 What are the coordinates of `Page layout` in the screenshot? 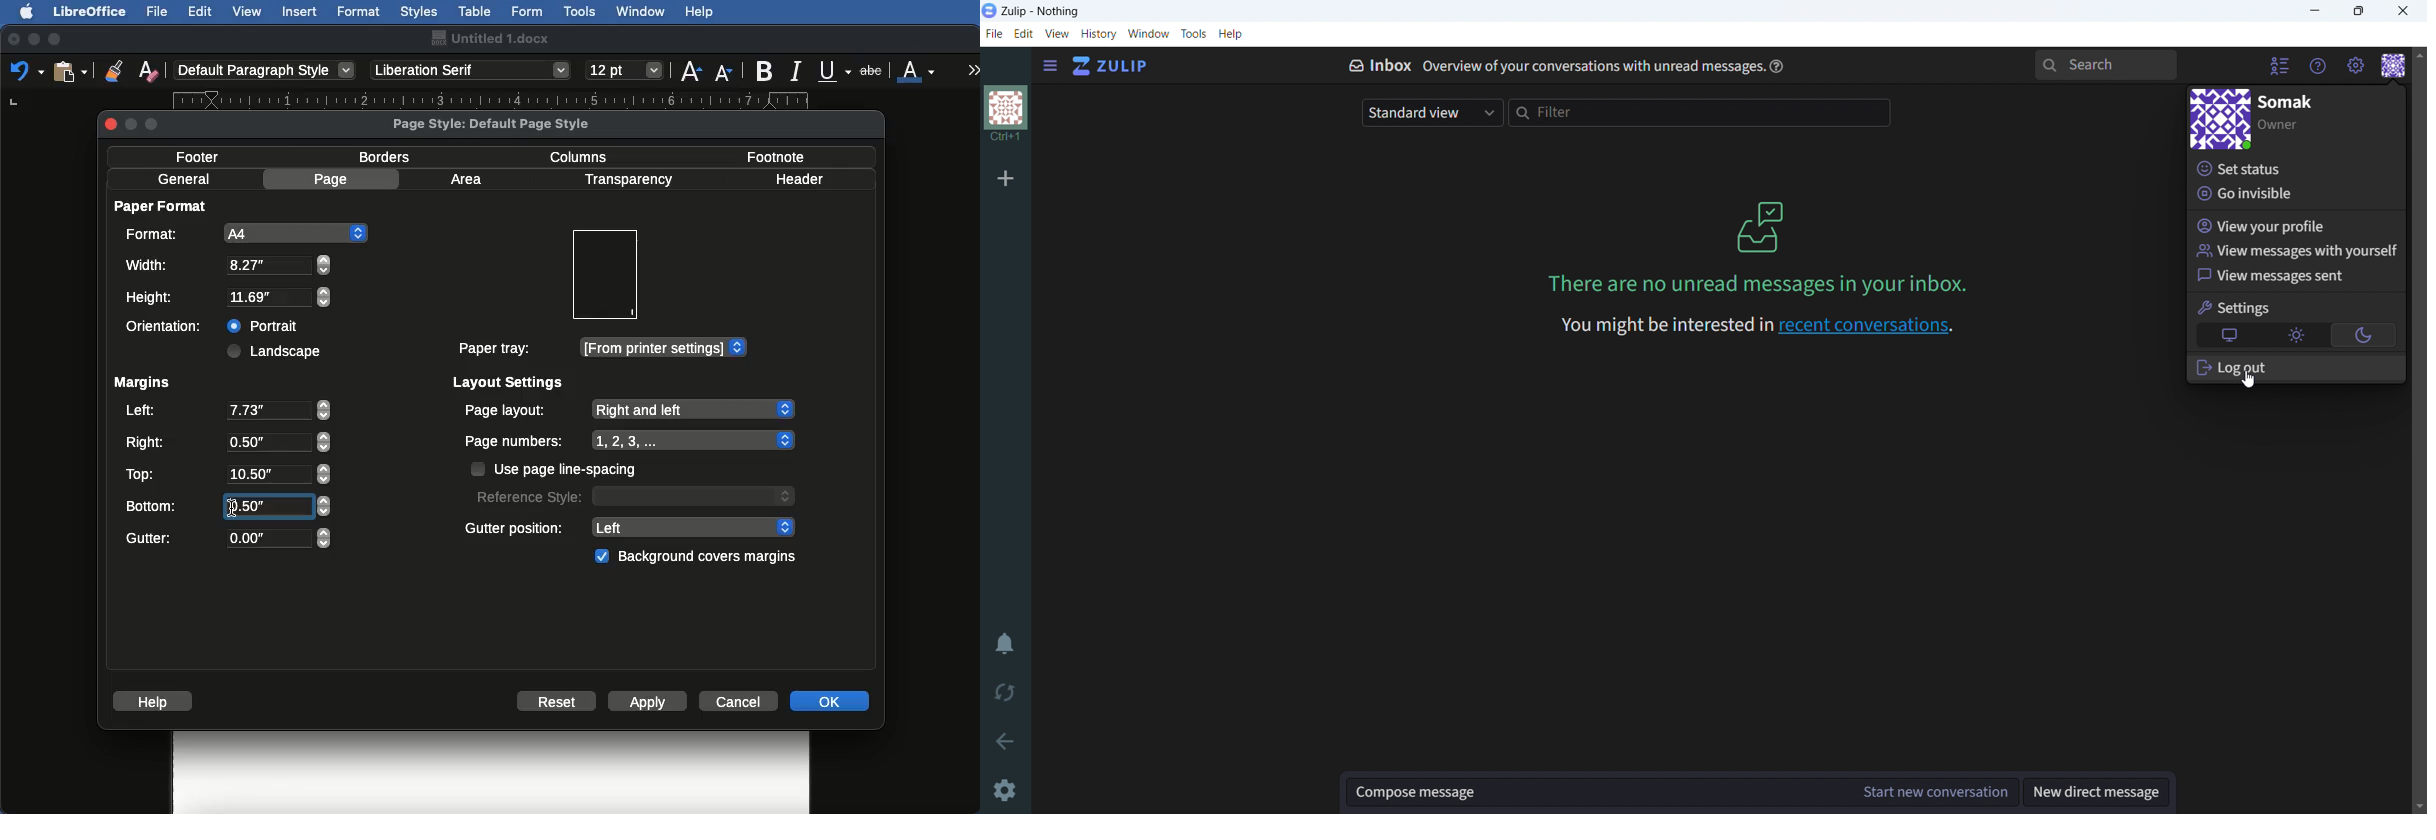 It's located at (628, 409).